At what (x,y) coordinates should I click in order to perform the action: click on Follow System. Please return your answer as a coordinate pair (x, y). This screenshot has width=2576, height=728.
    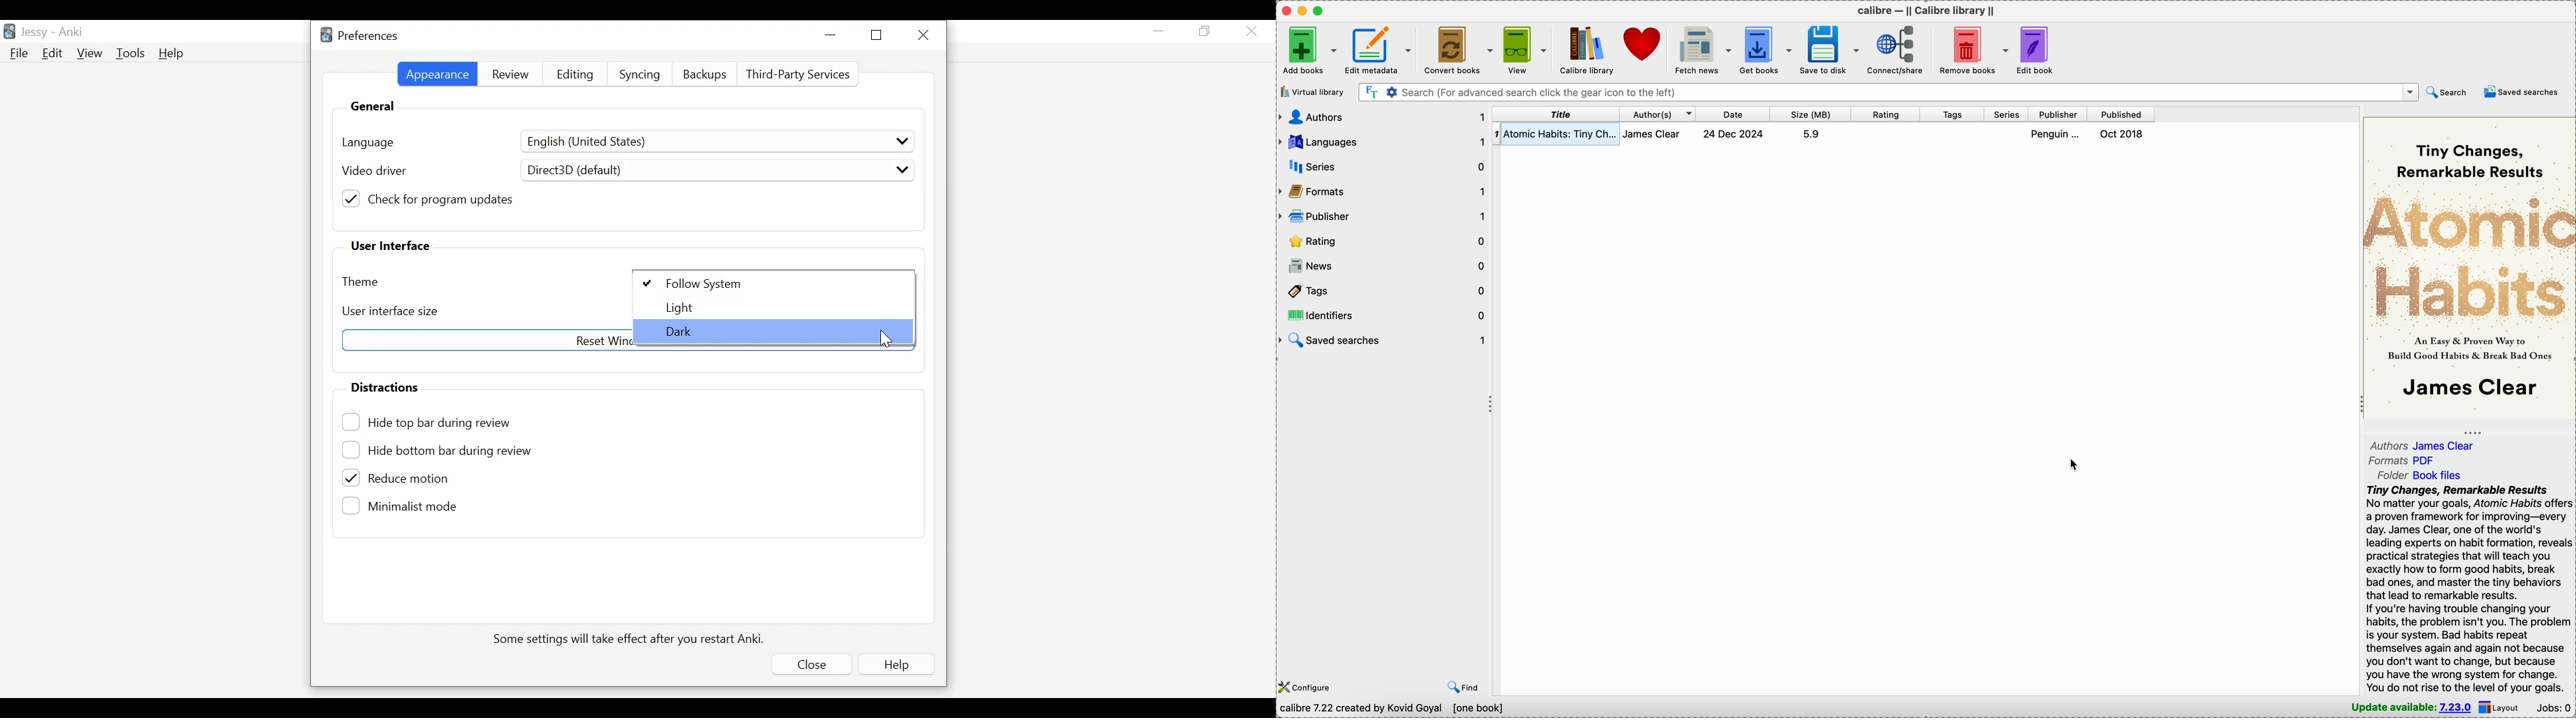
    Looking at the image, I should click on (698, 283).